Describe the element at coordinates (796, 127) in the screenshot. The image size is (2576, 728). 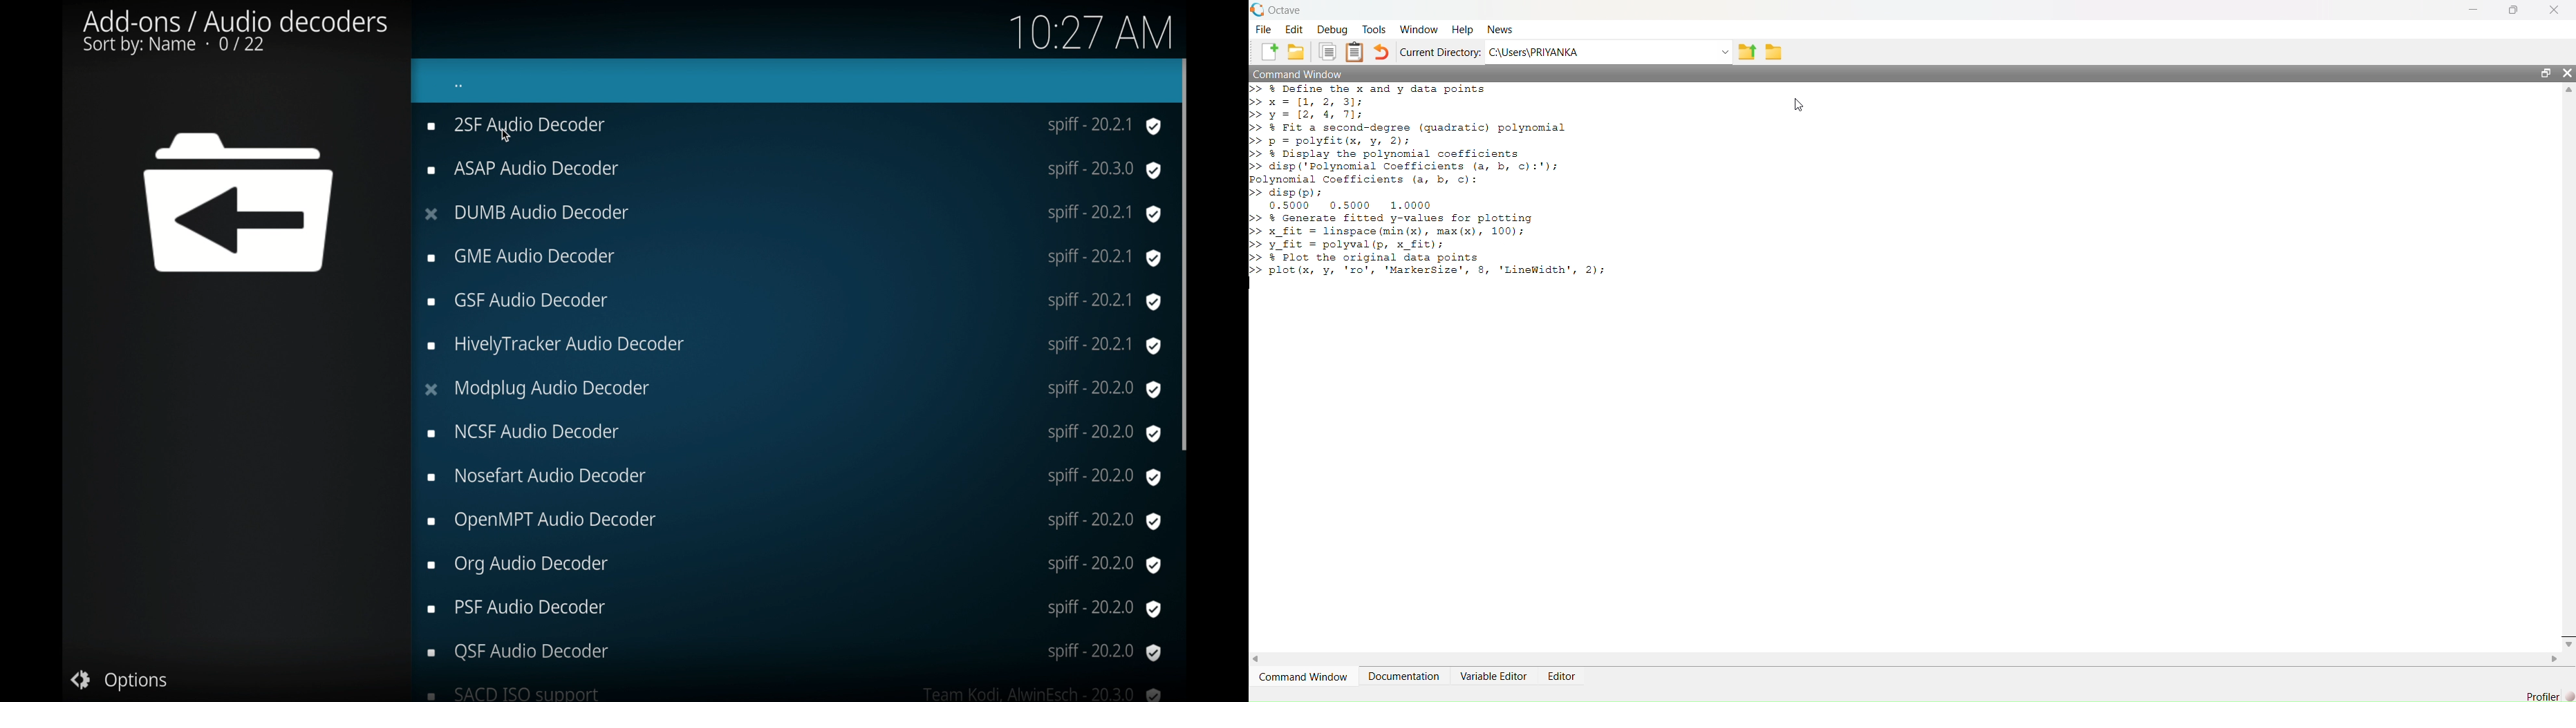
I see `= 2SF Audio Decoder spiff-20.2.1 @` at that location.